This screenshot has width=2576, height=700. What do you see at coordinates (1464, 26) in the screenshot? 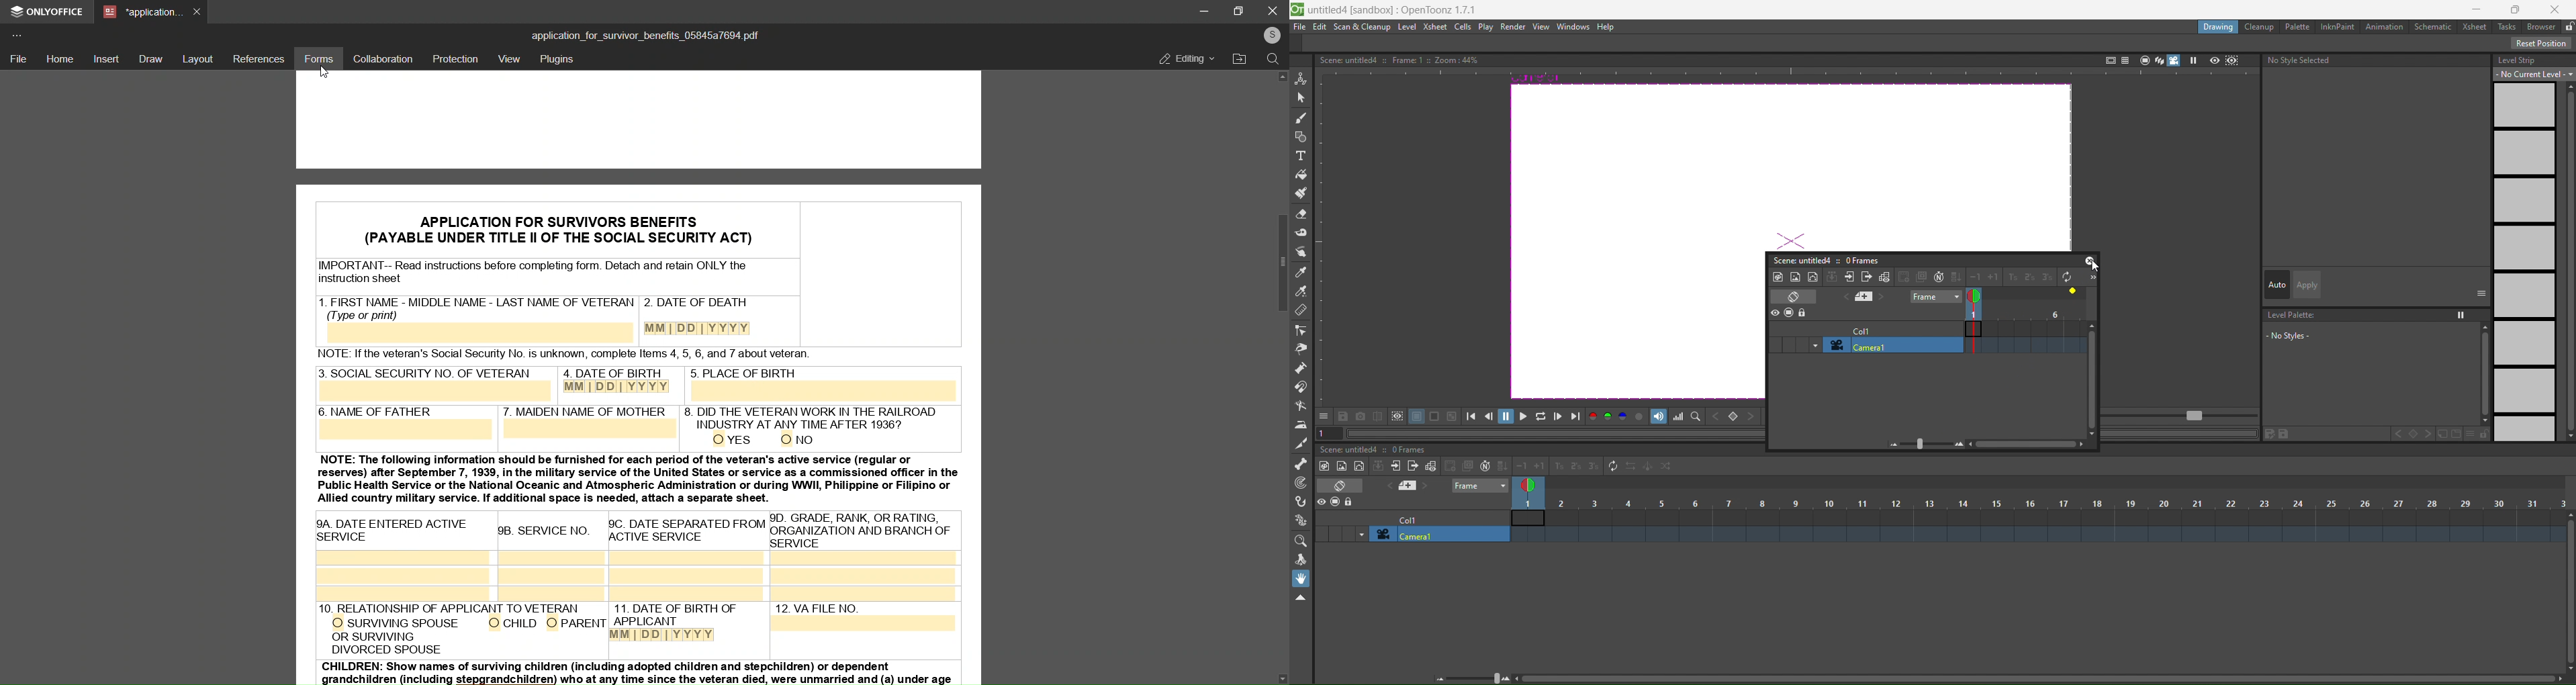
I see `cells` at bounding box center [1464, 26].